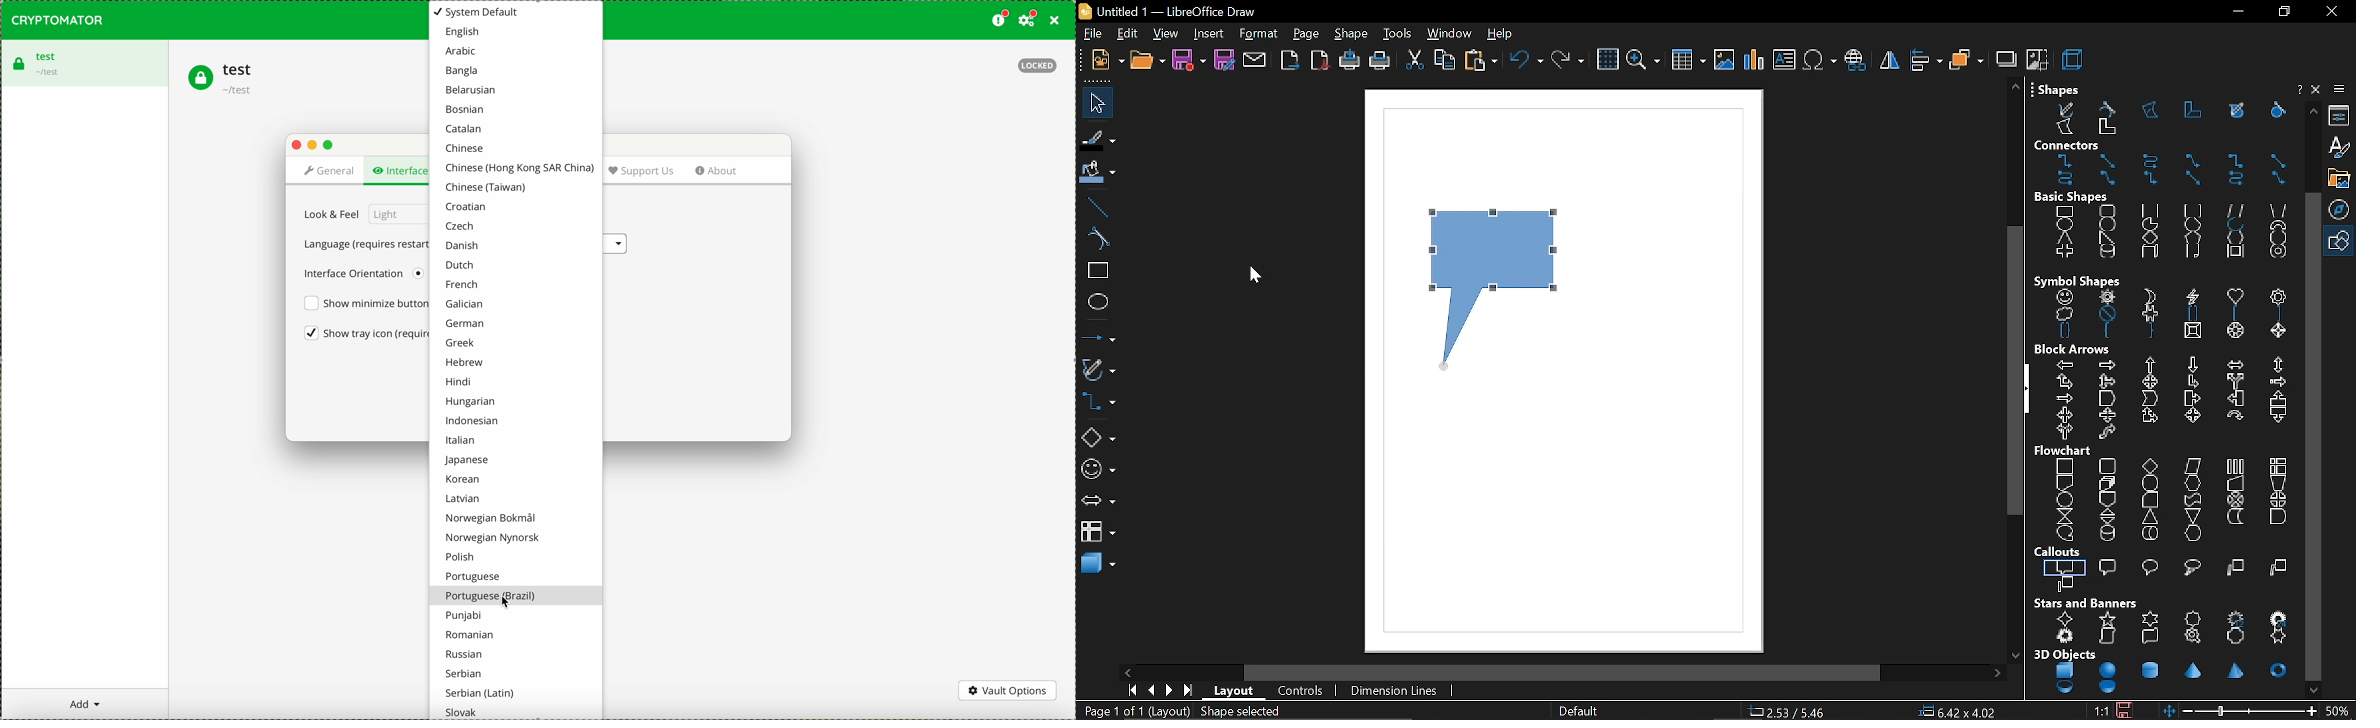 This screenshot has height=728, width=2380. Describe the element at coordinates (2276, 417) in the screenshot. I see `down arrow callout` at that location.